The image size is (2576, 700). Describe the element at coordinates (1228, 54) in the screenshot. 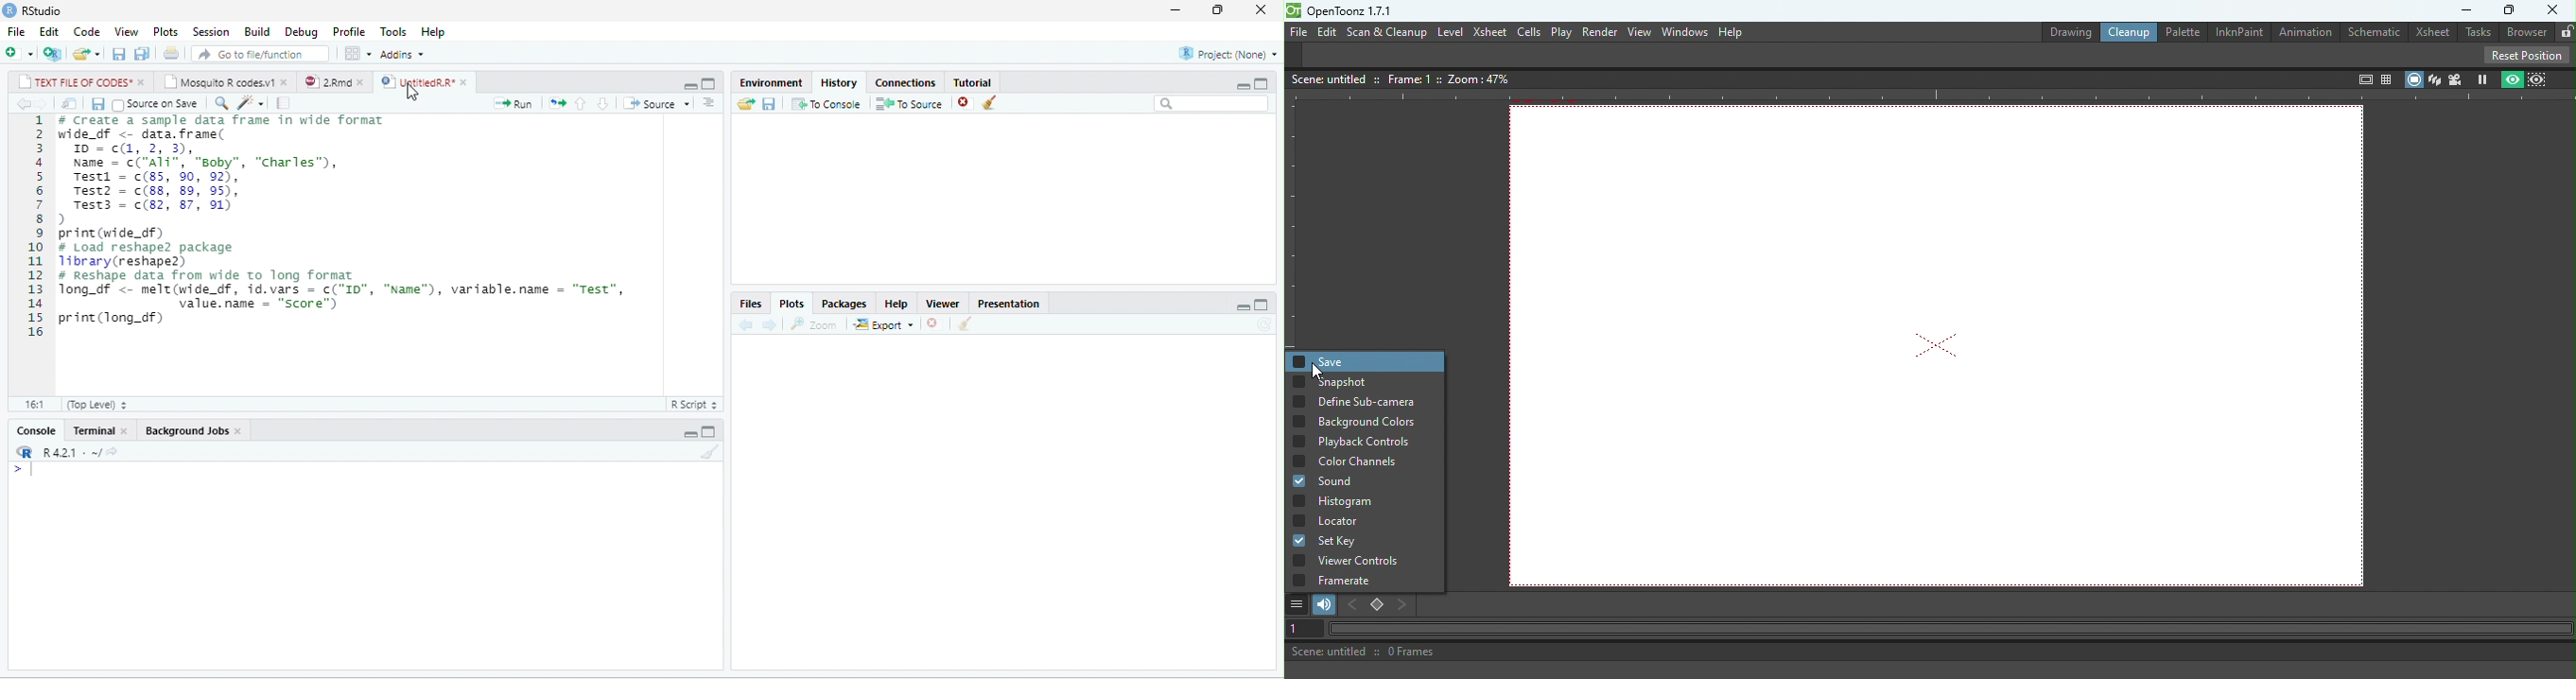

I see `Project(None)` at that location.